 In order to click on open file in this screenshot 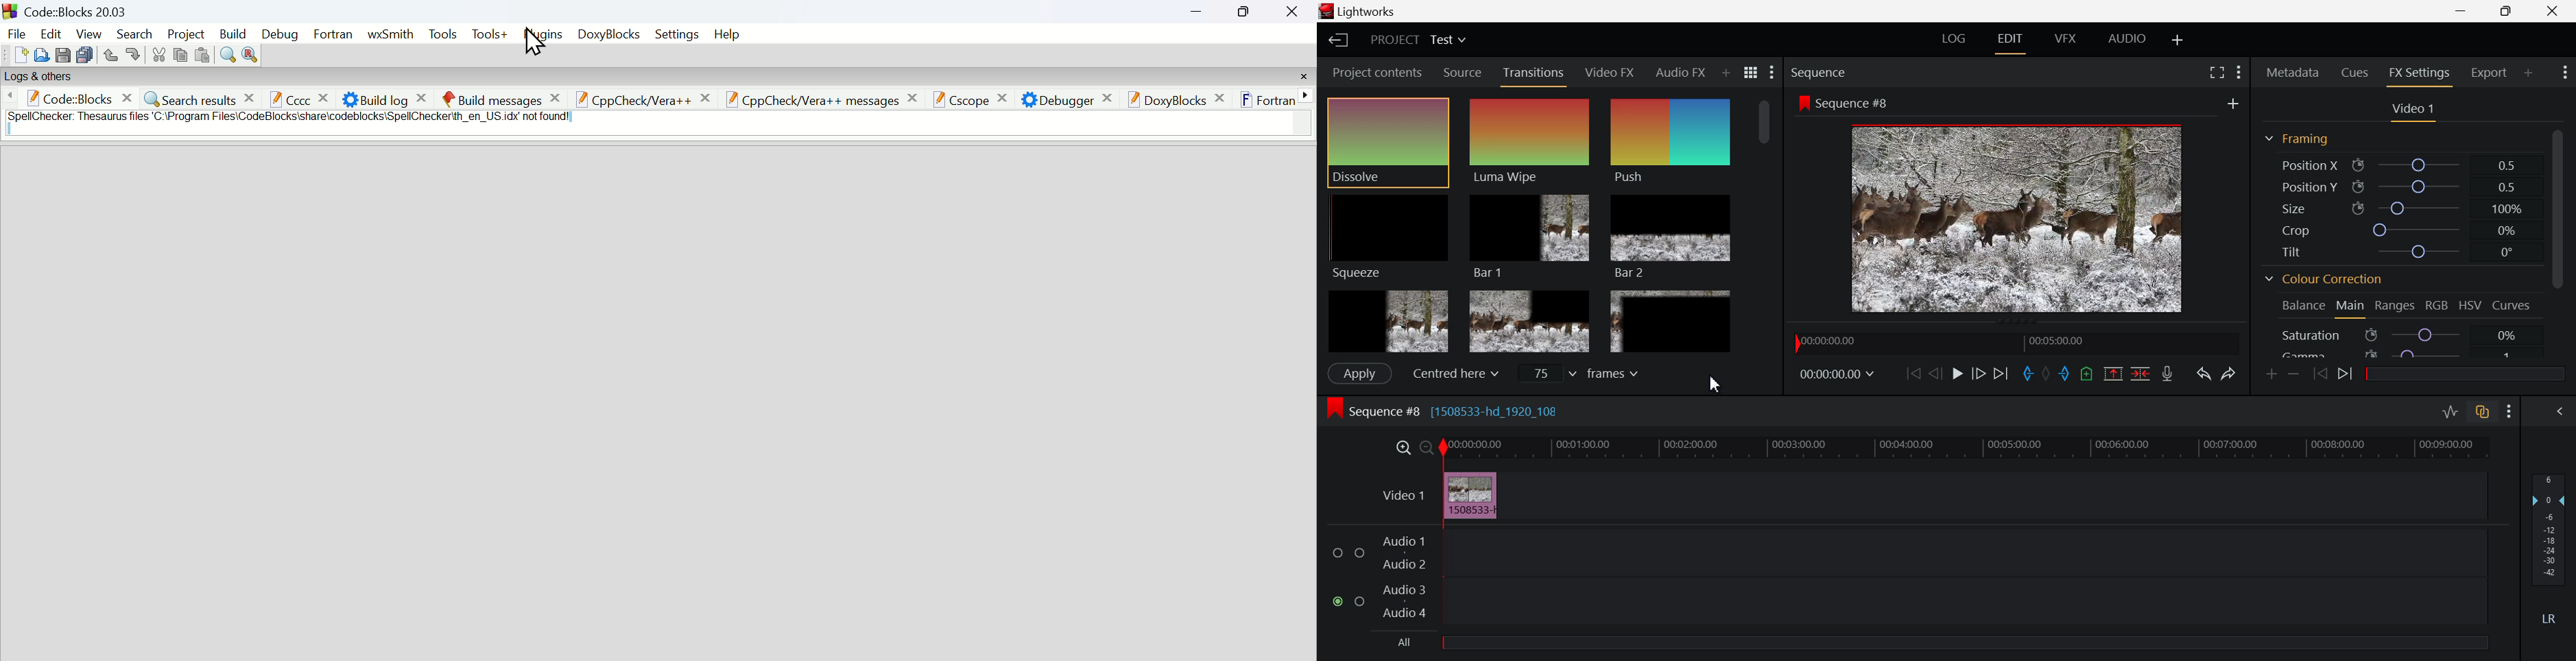, I will do `click(41, 54)`.